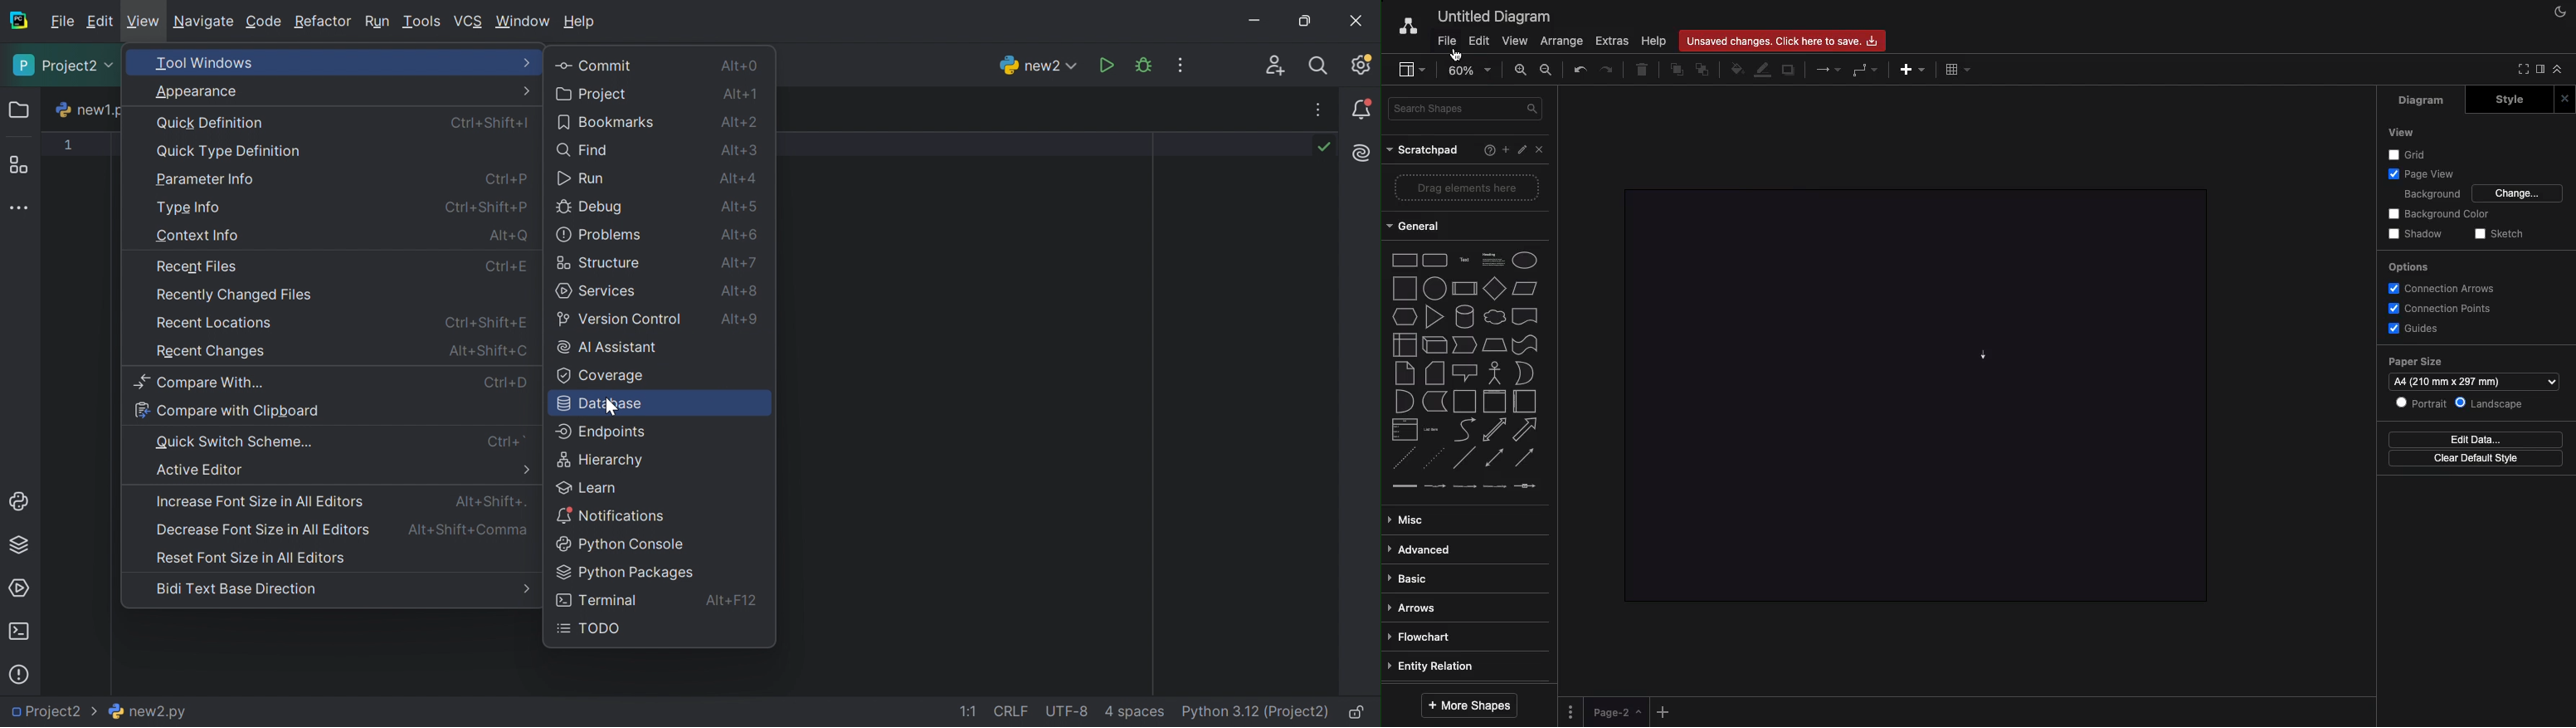 Image resolution: width=2576 pixels, height=728 pixels. Describe the element at coordinates (2564, 99) in the screenshot. I see `Close` at that location.